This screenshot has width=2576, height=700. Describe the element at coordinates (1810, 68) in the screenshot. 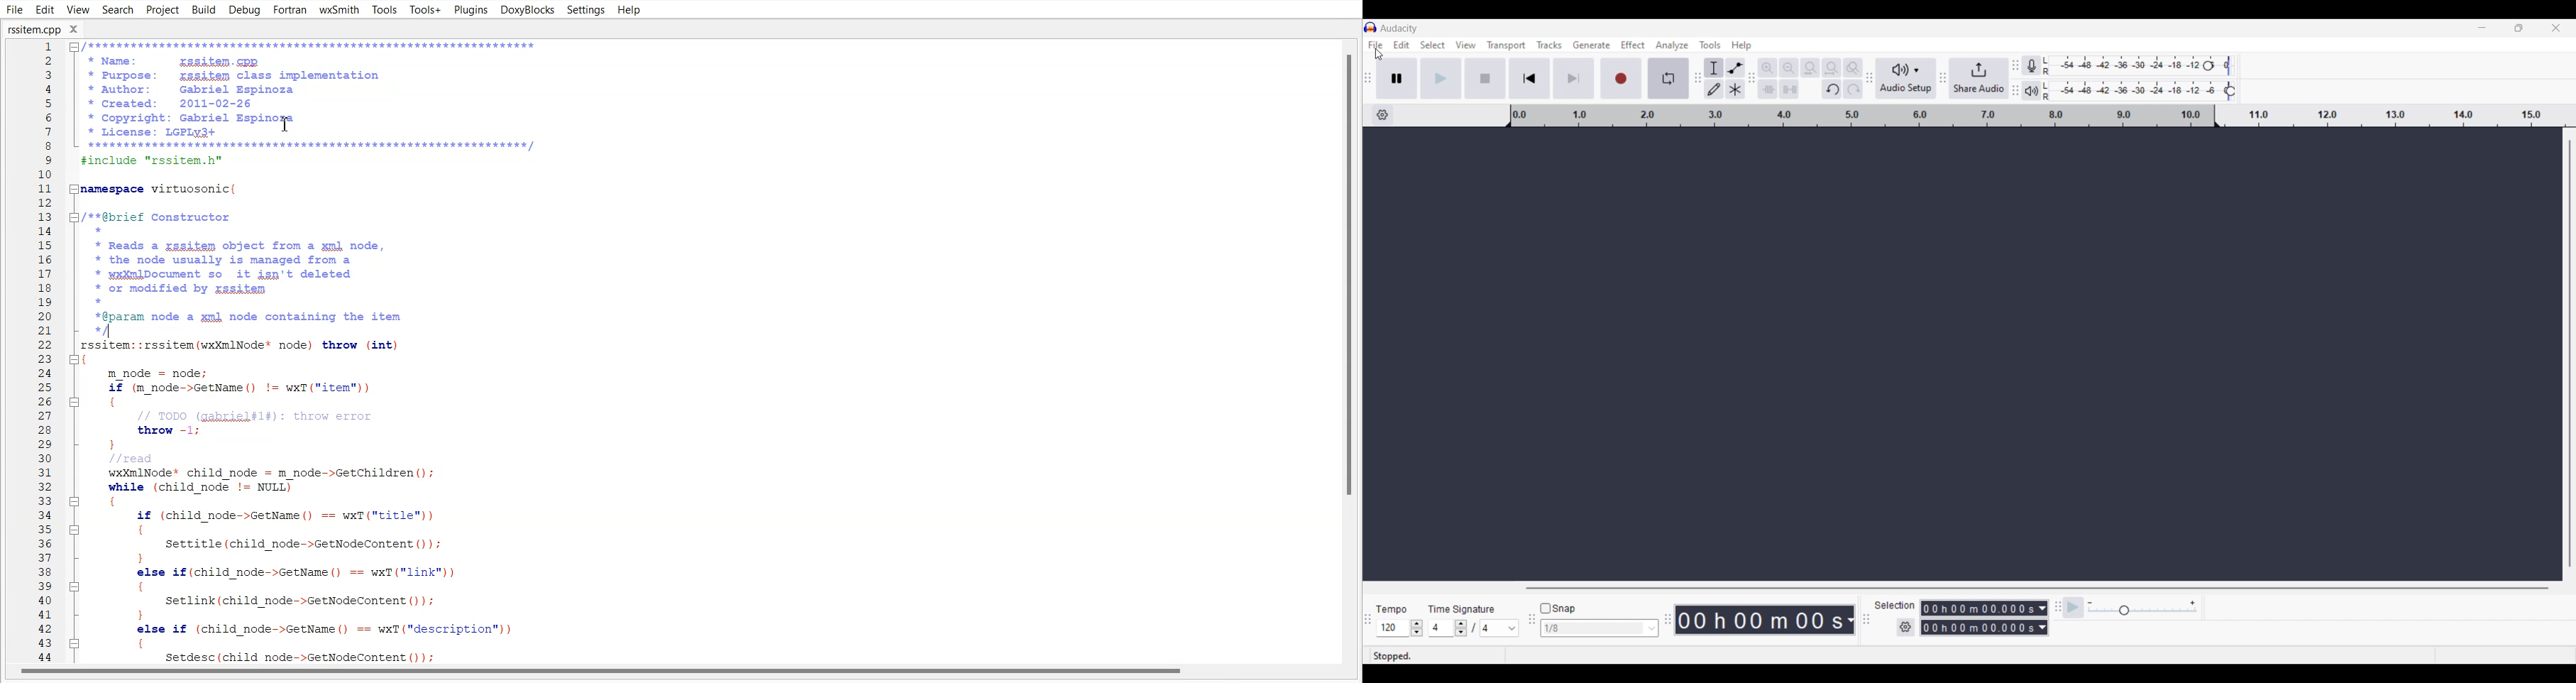

I see `Fit selection to width` at that location.